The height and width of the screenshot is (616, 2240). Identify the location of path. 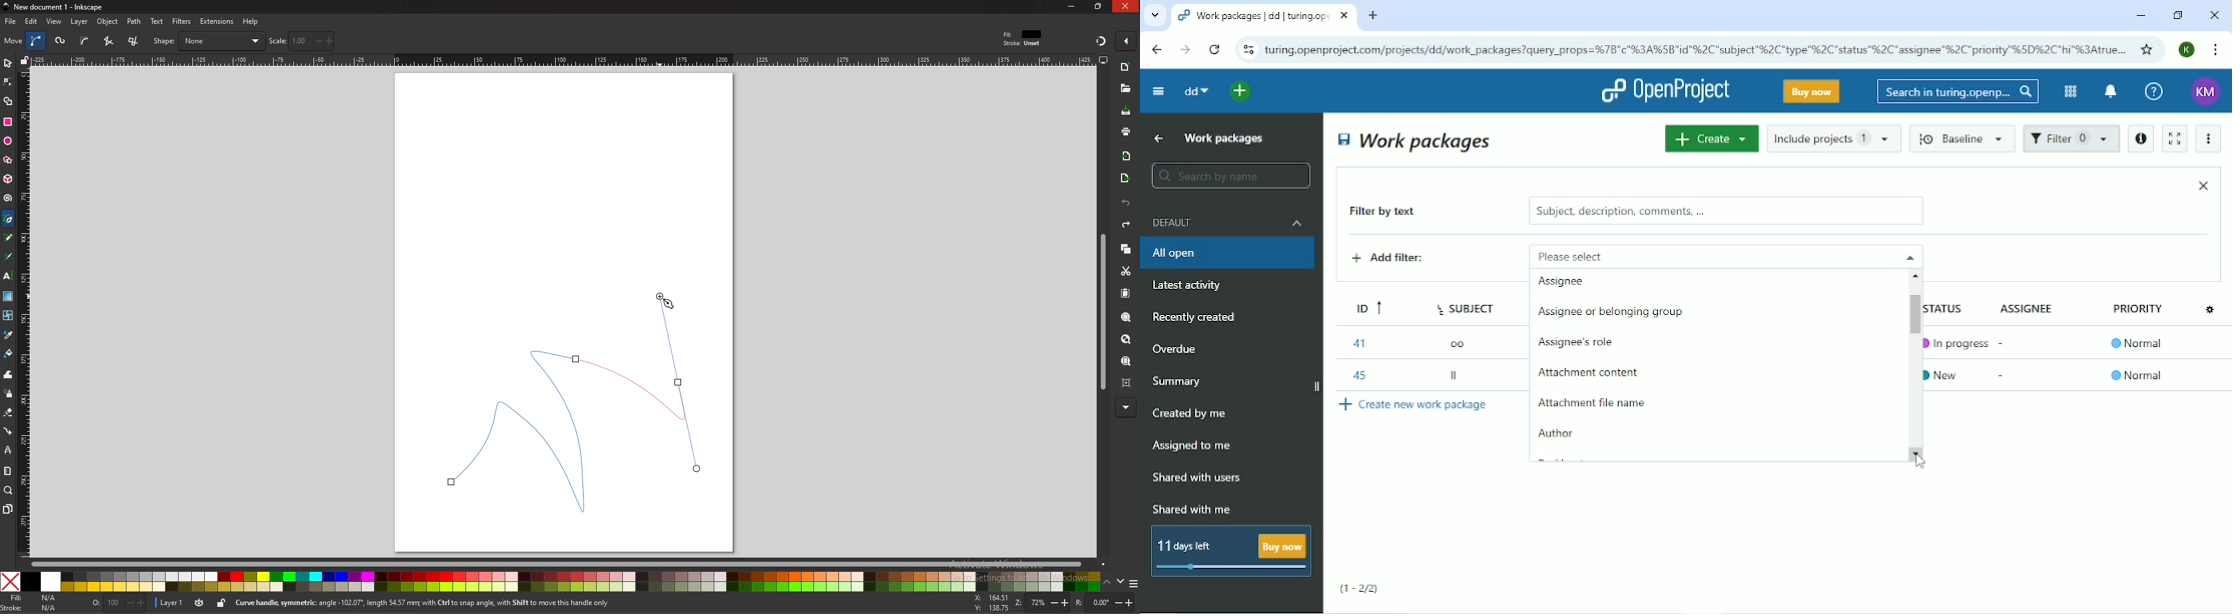
(135, 21).